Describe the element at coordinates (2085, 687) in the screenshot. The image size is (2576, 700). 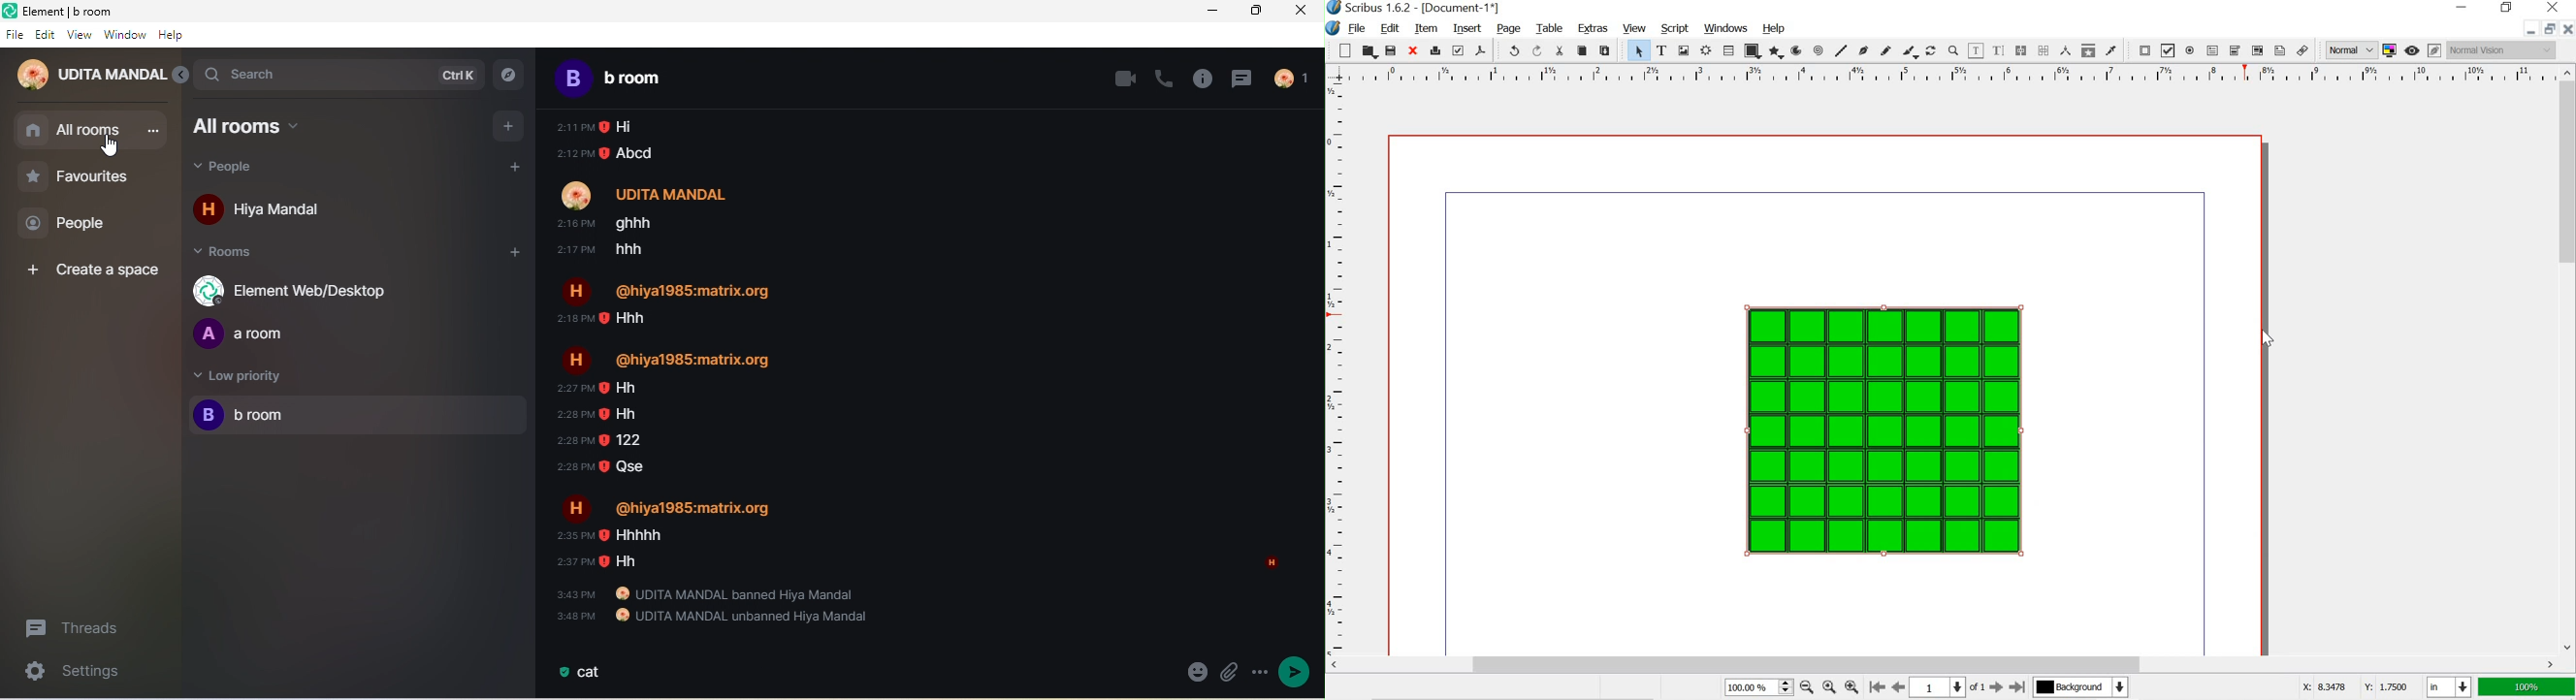
I see `background` at that location.